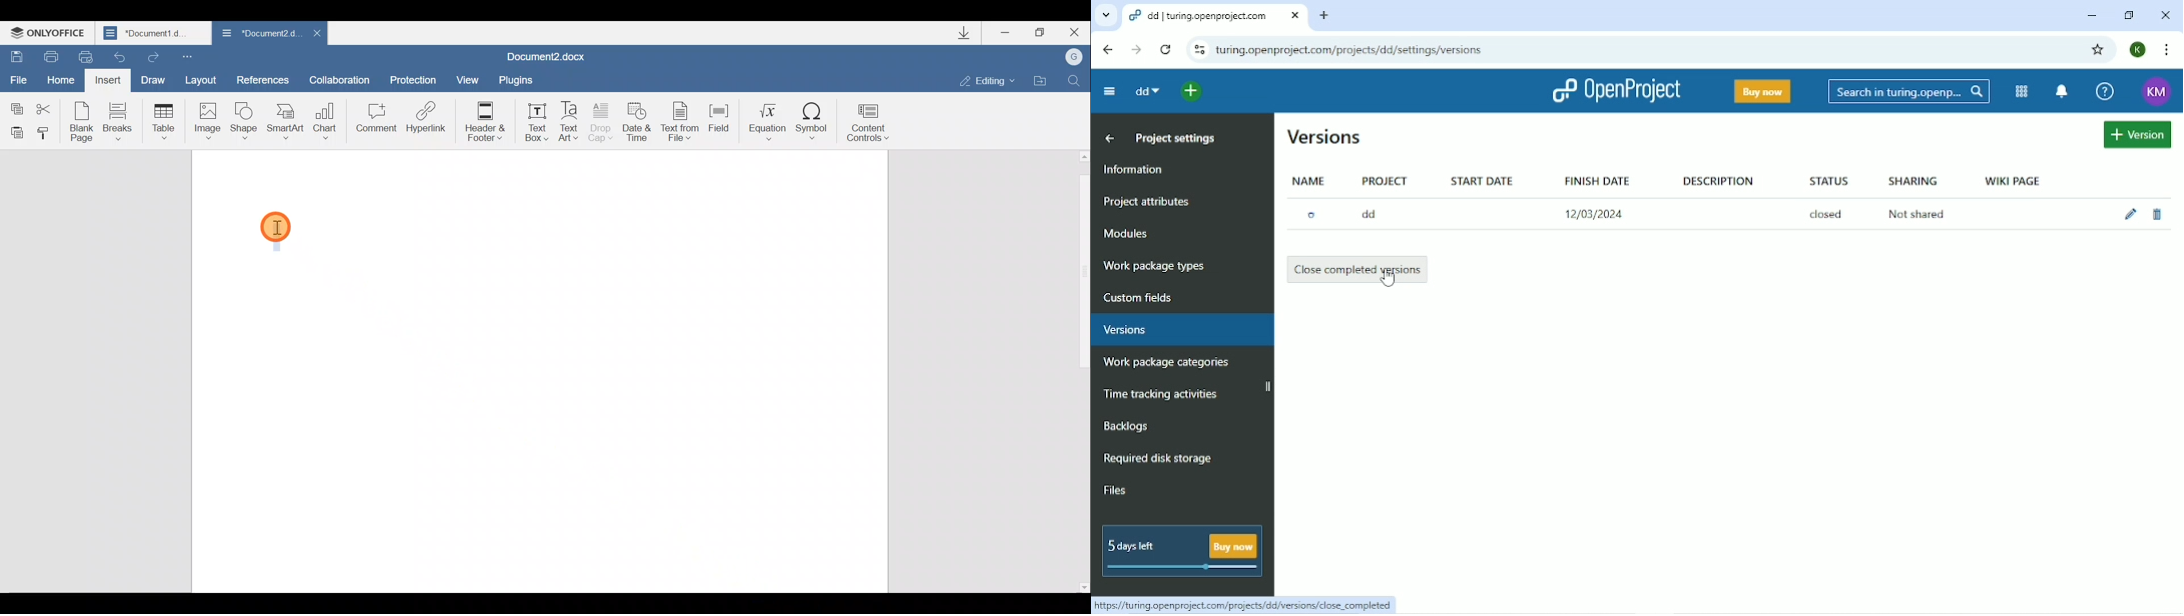 The width and height of the screenshot is (2184, 616). Describe the element at coordinates (1358, 268) in the screenshot. I see `Close completed versions` at that location.